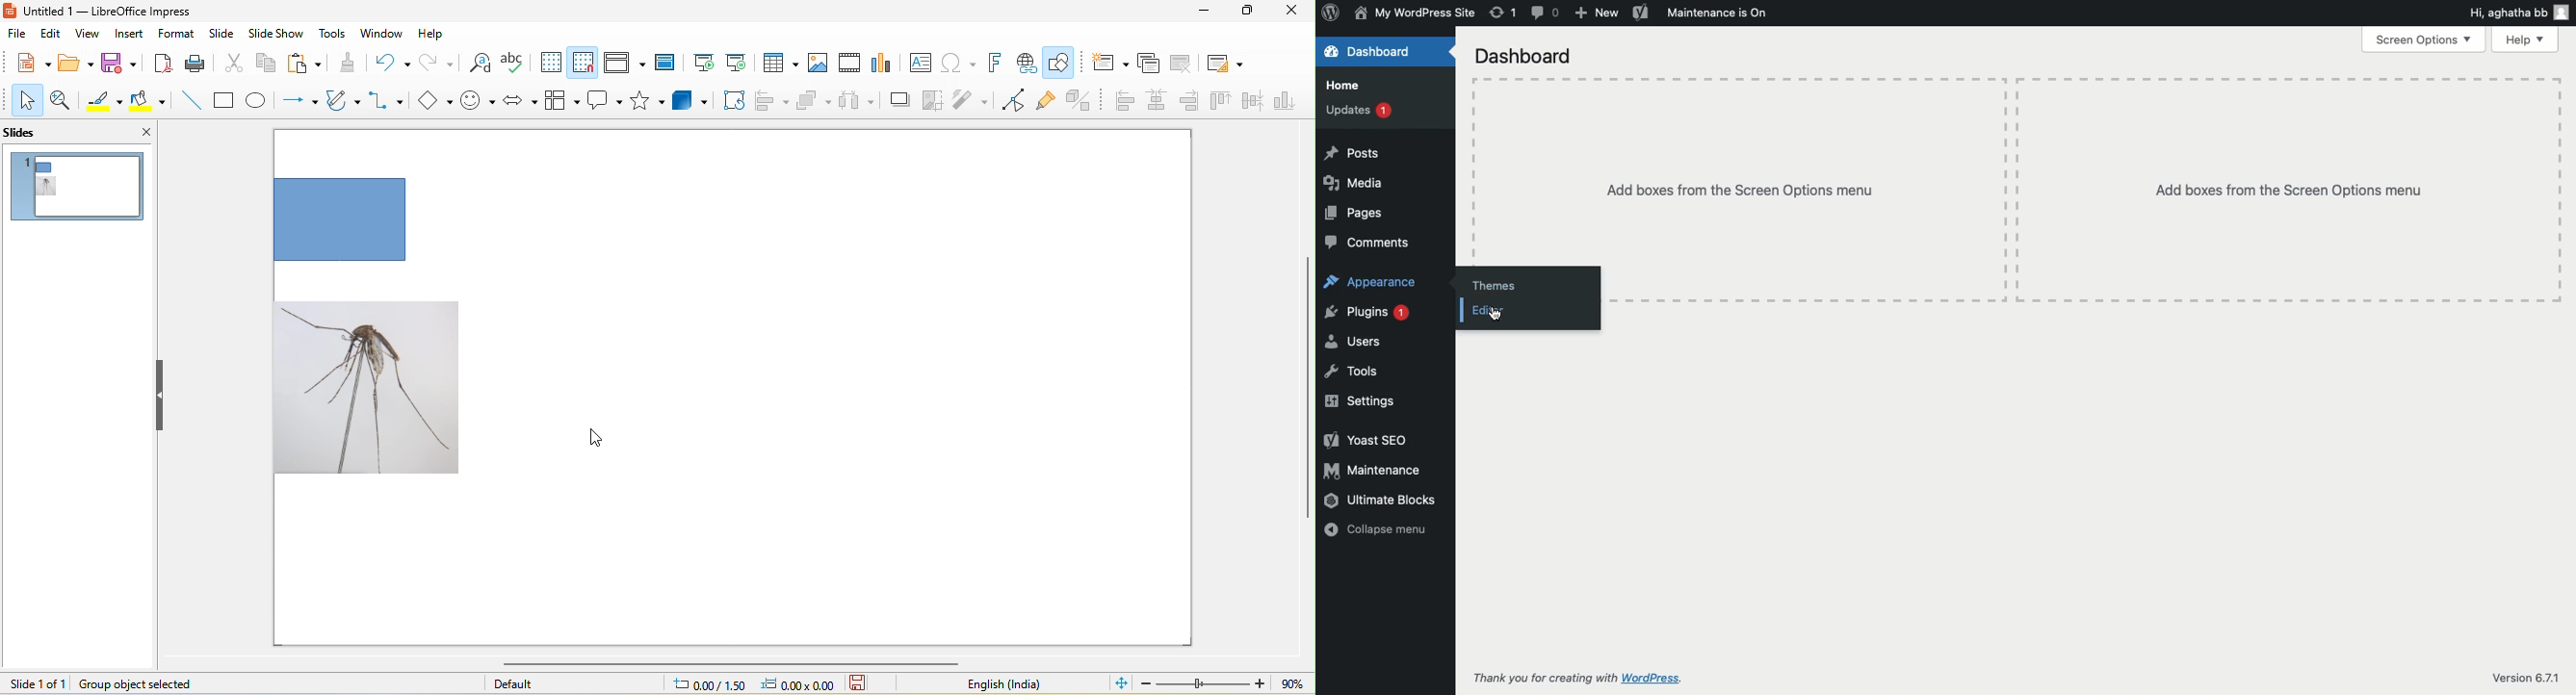  Describe the element at coordinates (2424, 39) in the screenshot. I see `Screen options` at that location.